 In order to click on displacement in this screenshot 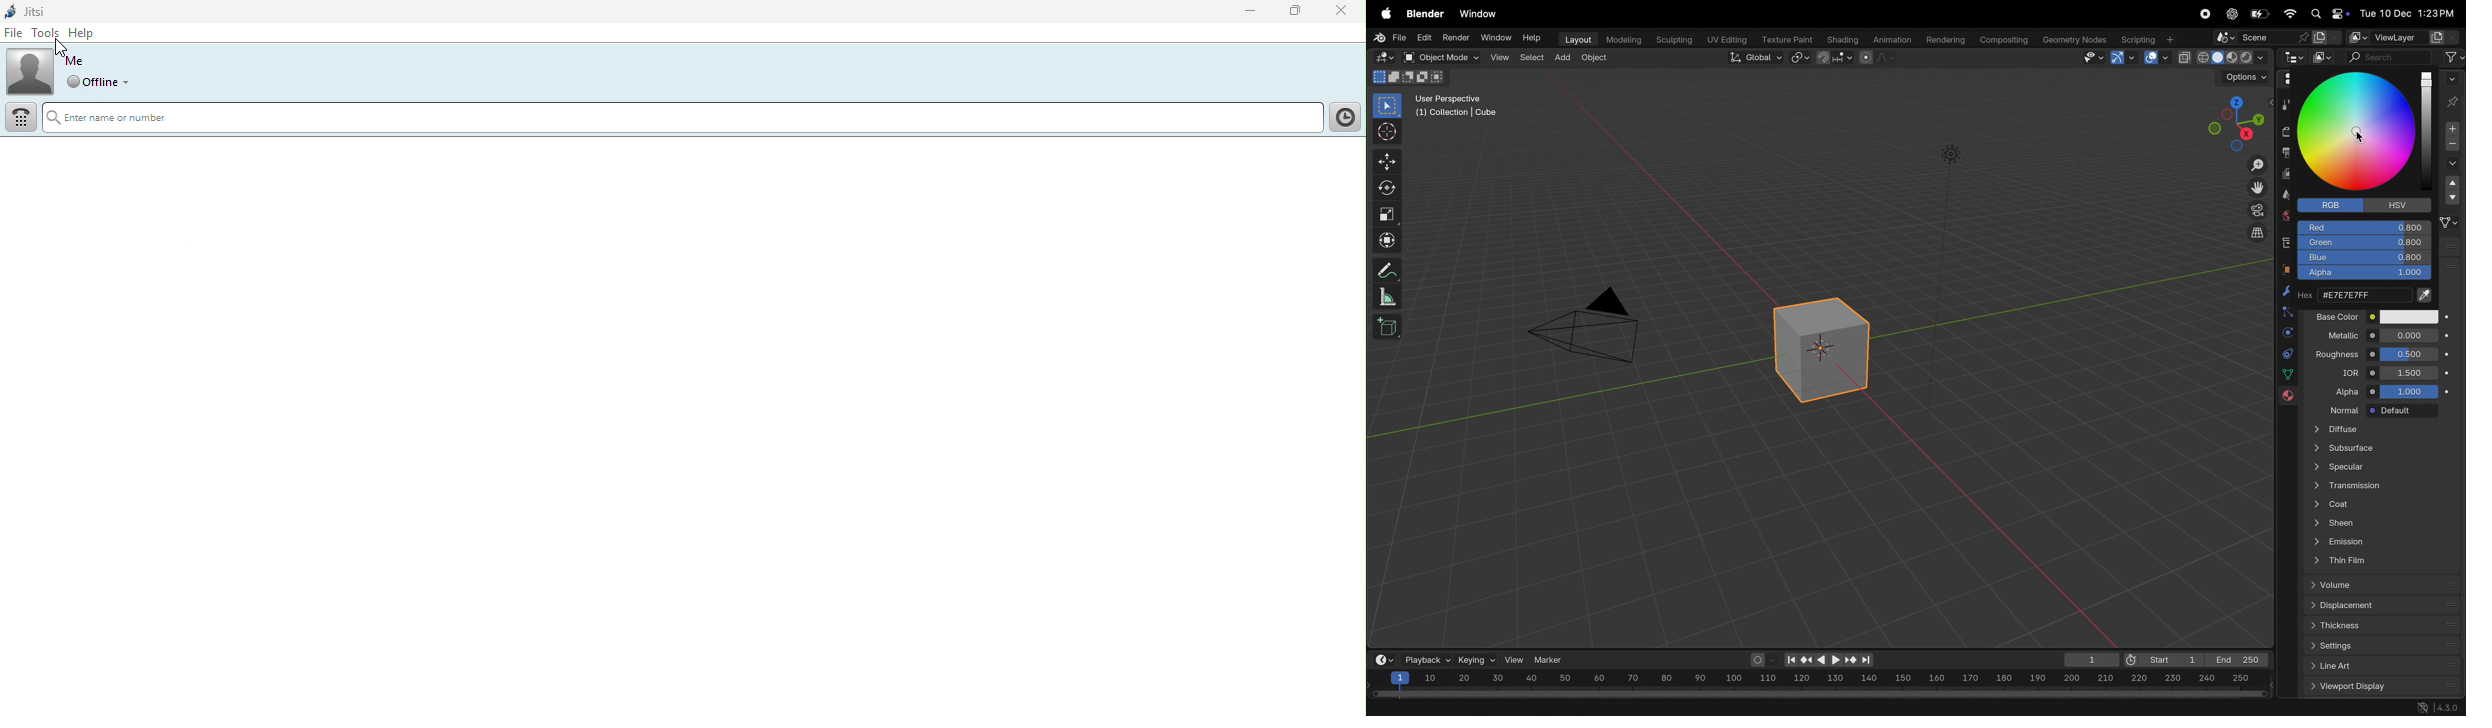, I will do `click(2385, 607)`.